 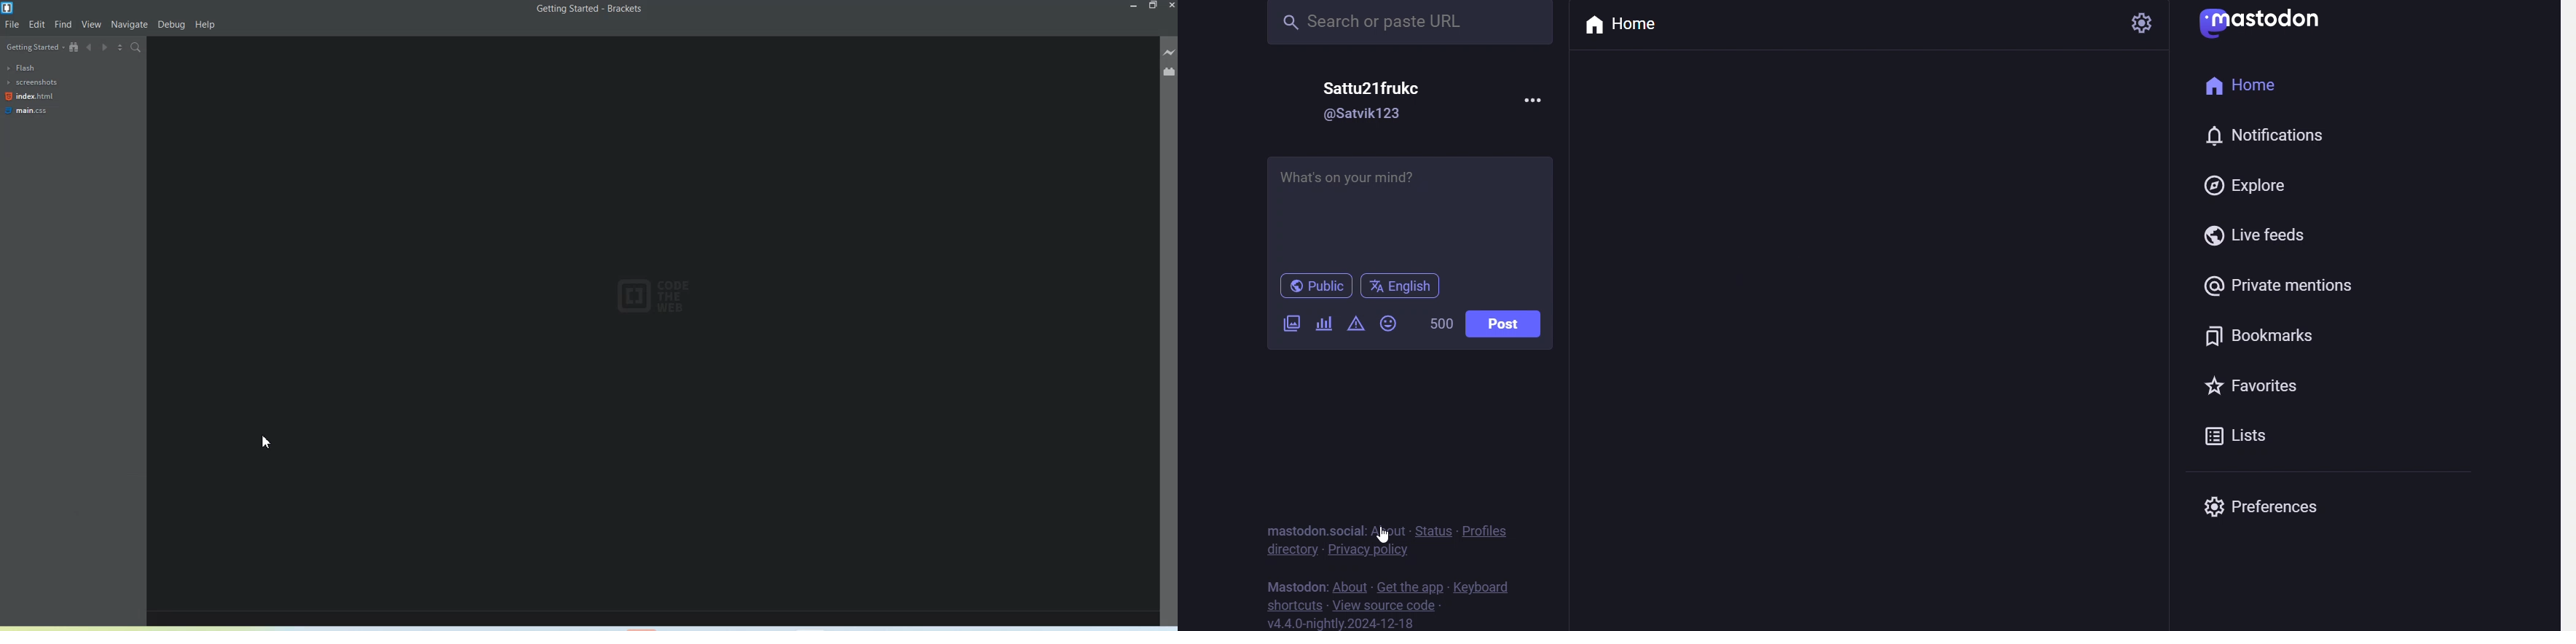 I want to click on explore, so click(x=2249, y=186).